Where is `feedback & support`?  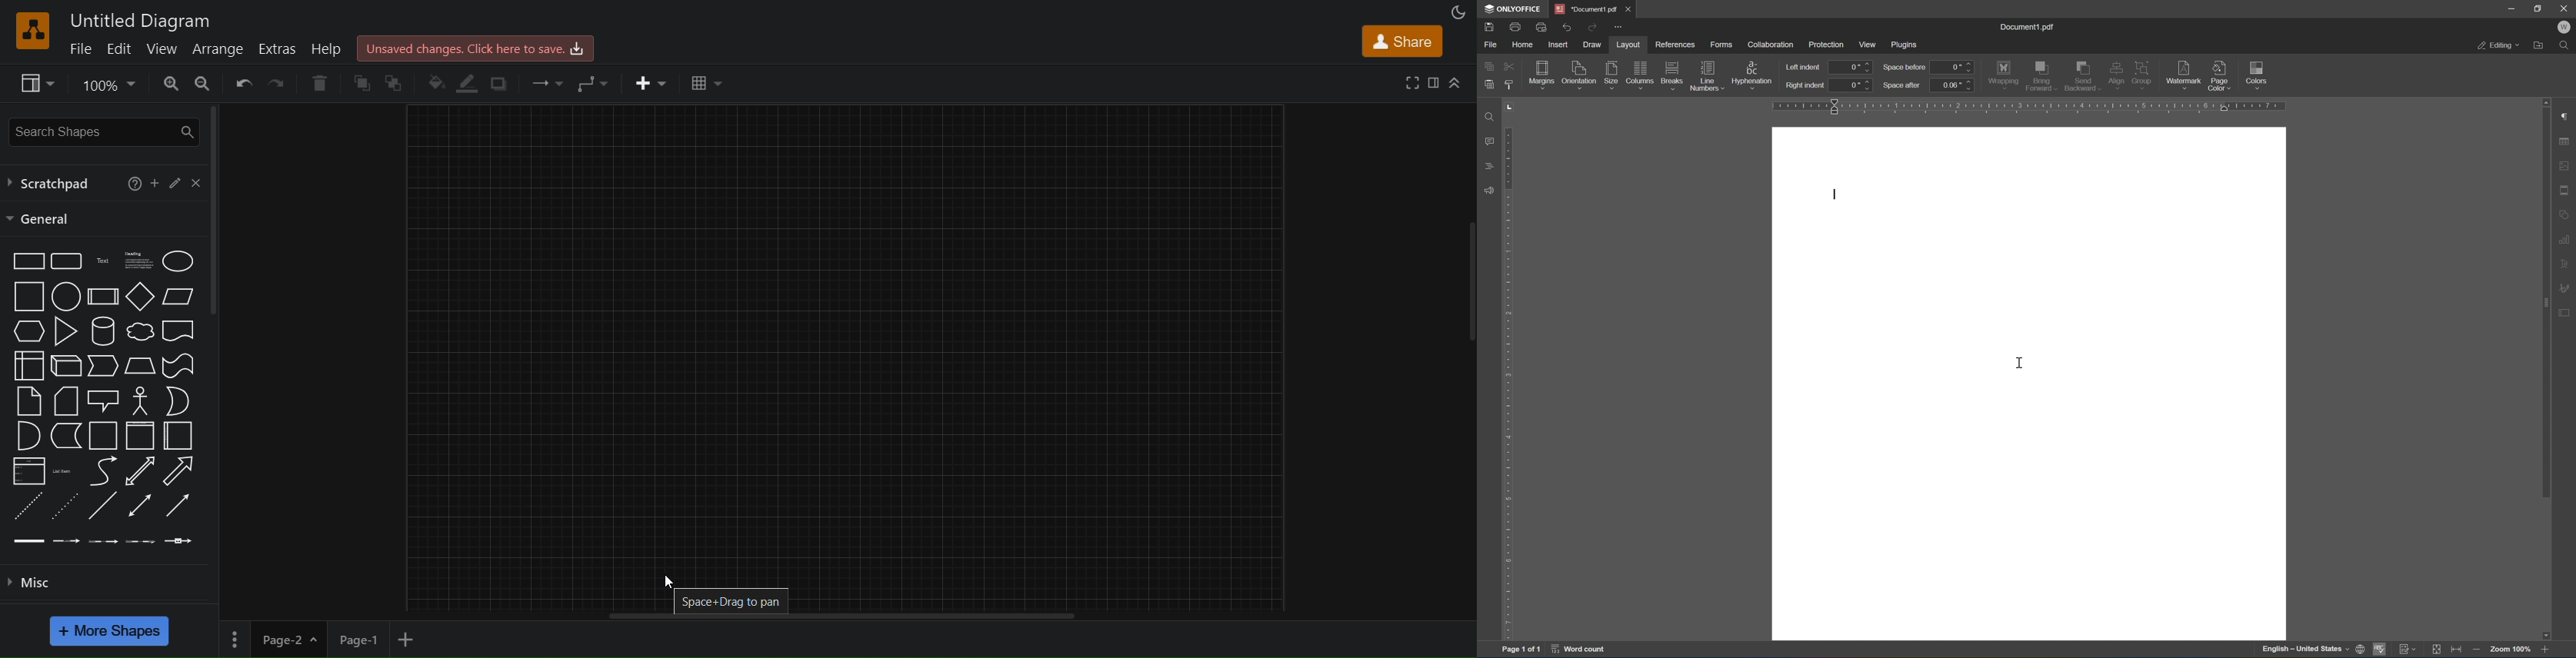 feedback & support is located at coordinates (1486, 190).